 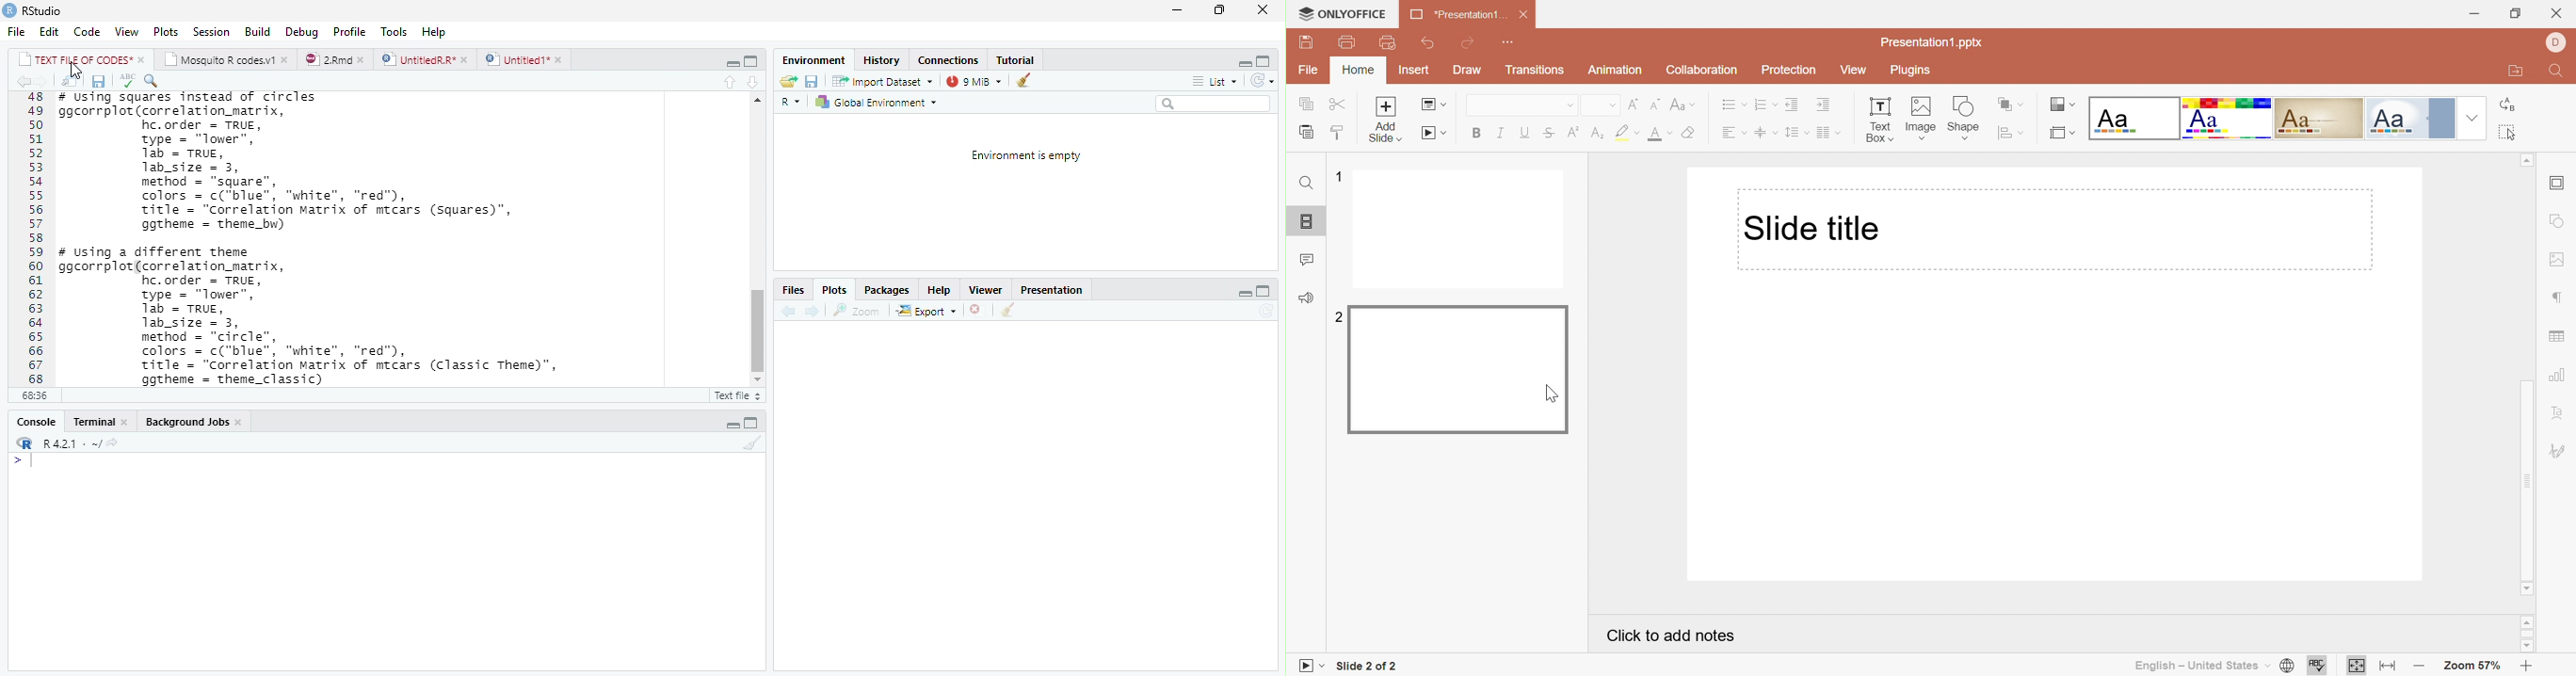 I want to click on imoort Dataset ~, so click(x=886, y=82).